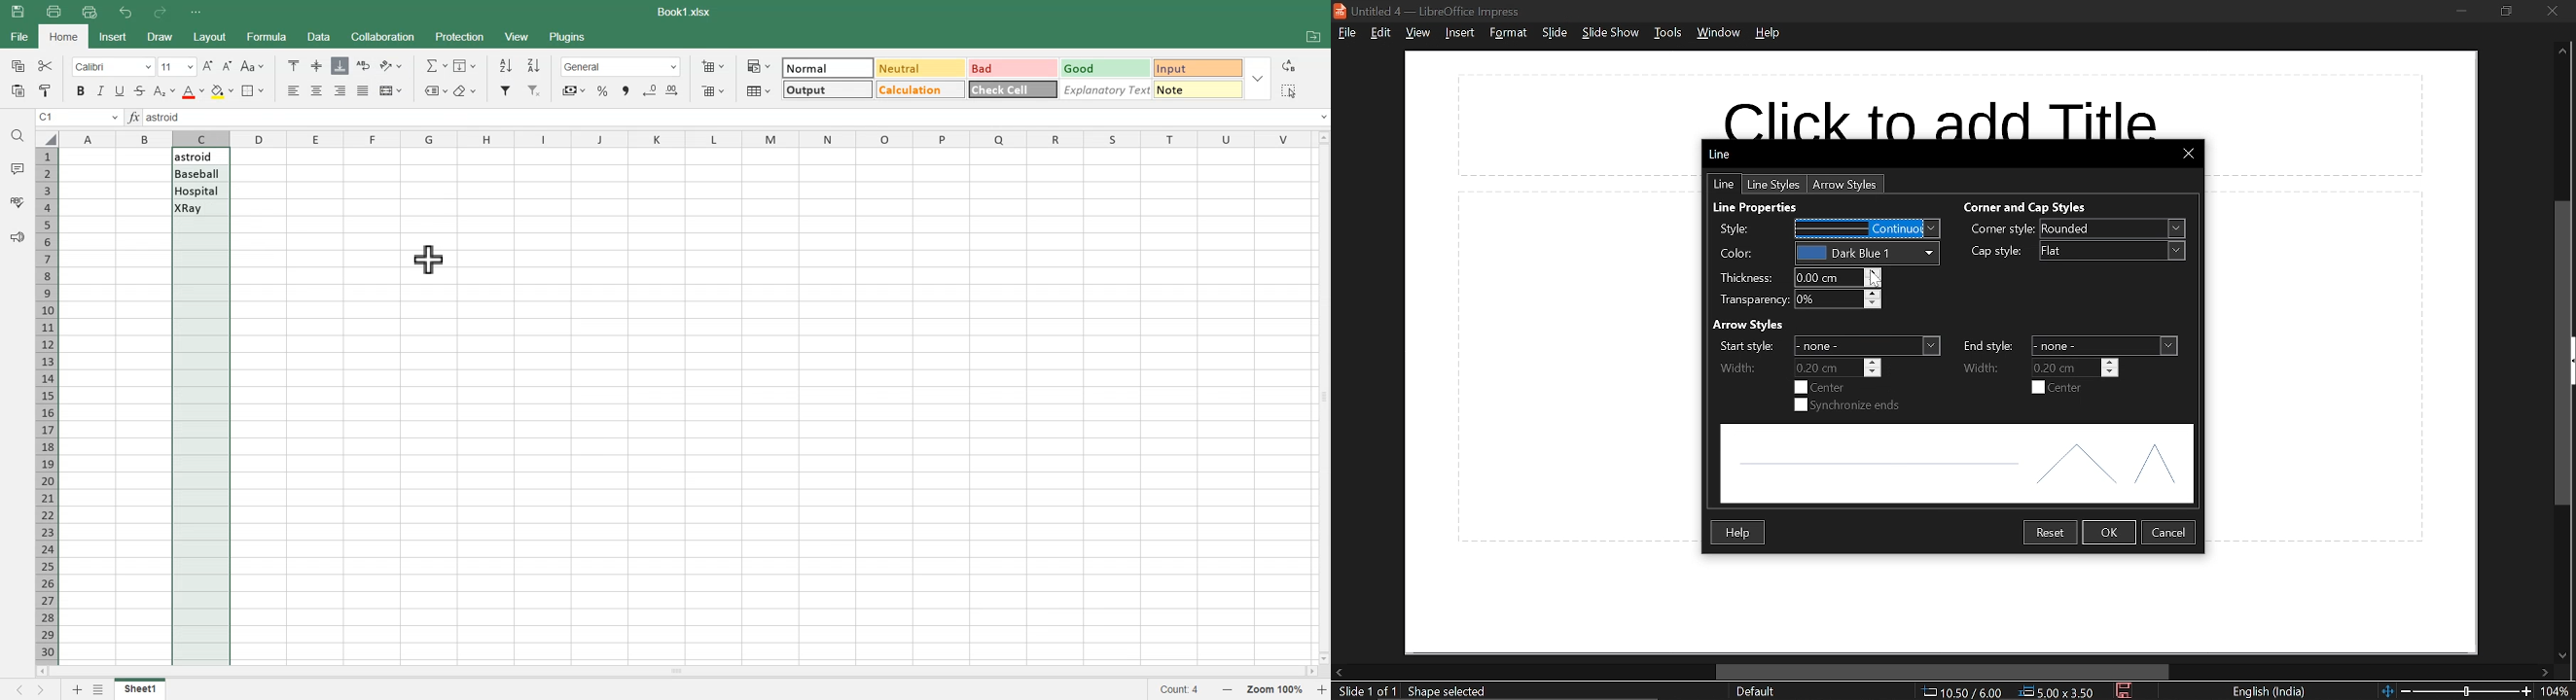 Image resolution: width=2576 pixels, height=700 pixels. Describe the element at coordinates (1820, 387) in the screenshot. I see `start center` at that location.